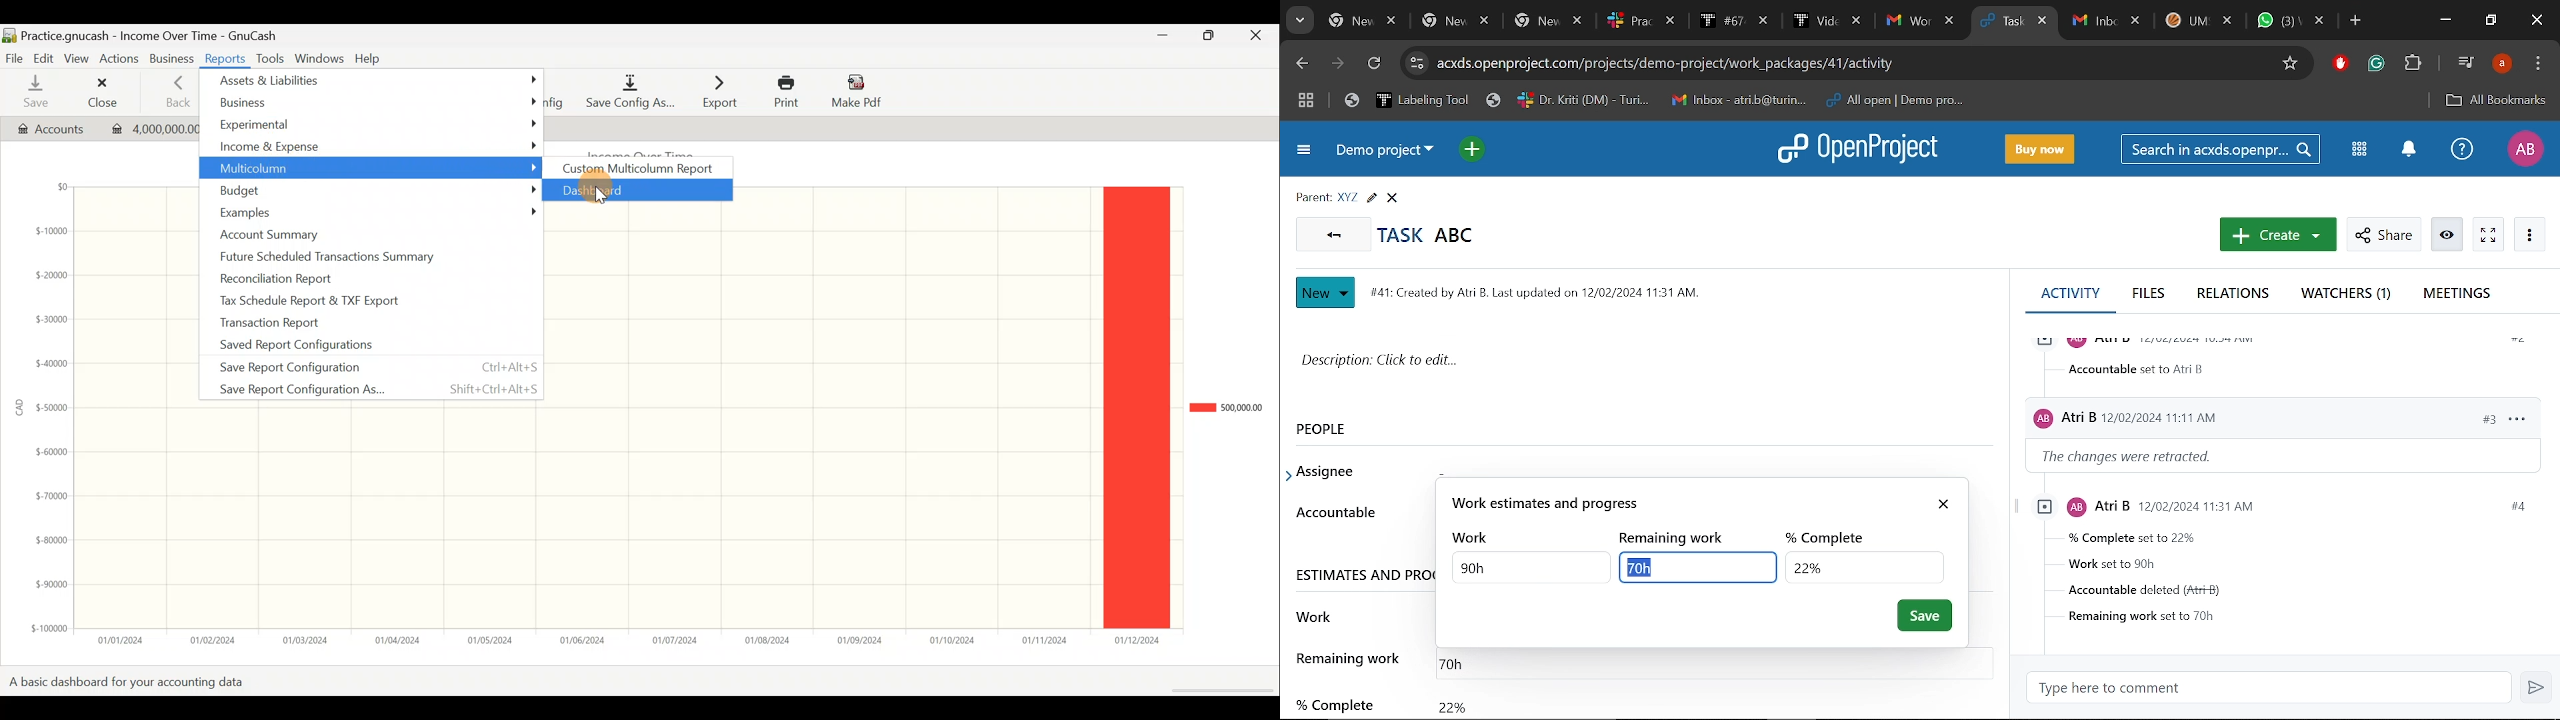  I want to click on Tools, so click(270, 59).